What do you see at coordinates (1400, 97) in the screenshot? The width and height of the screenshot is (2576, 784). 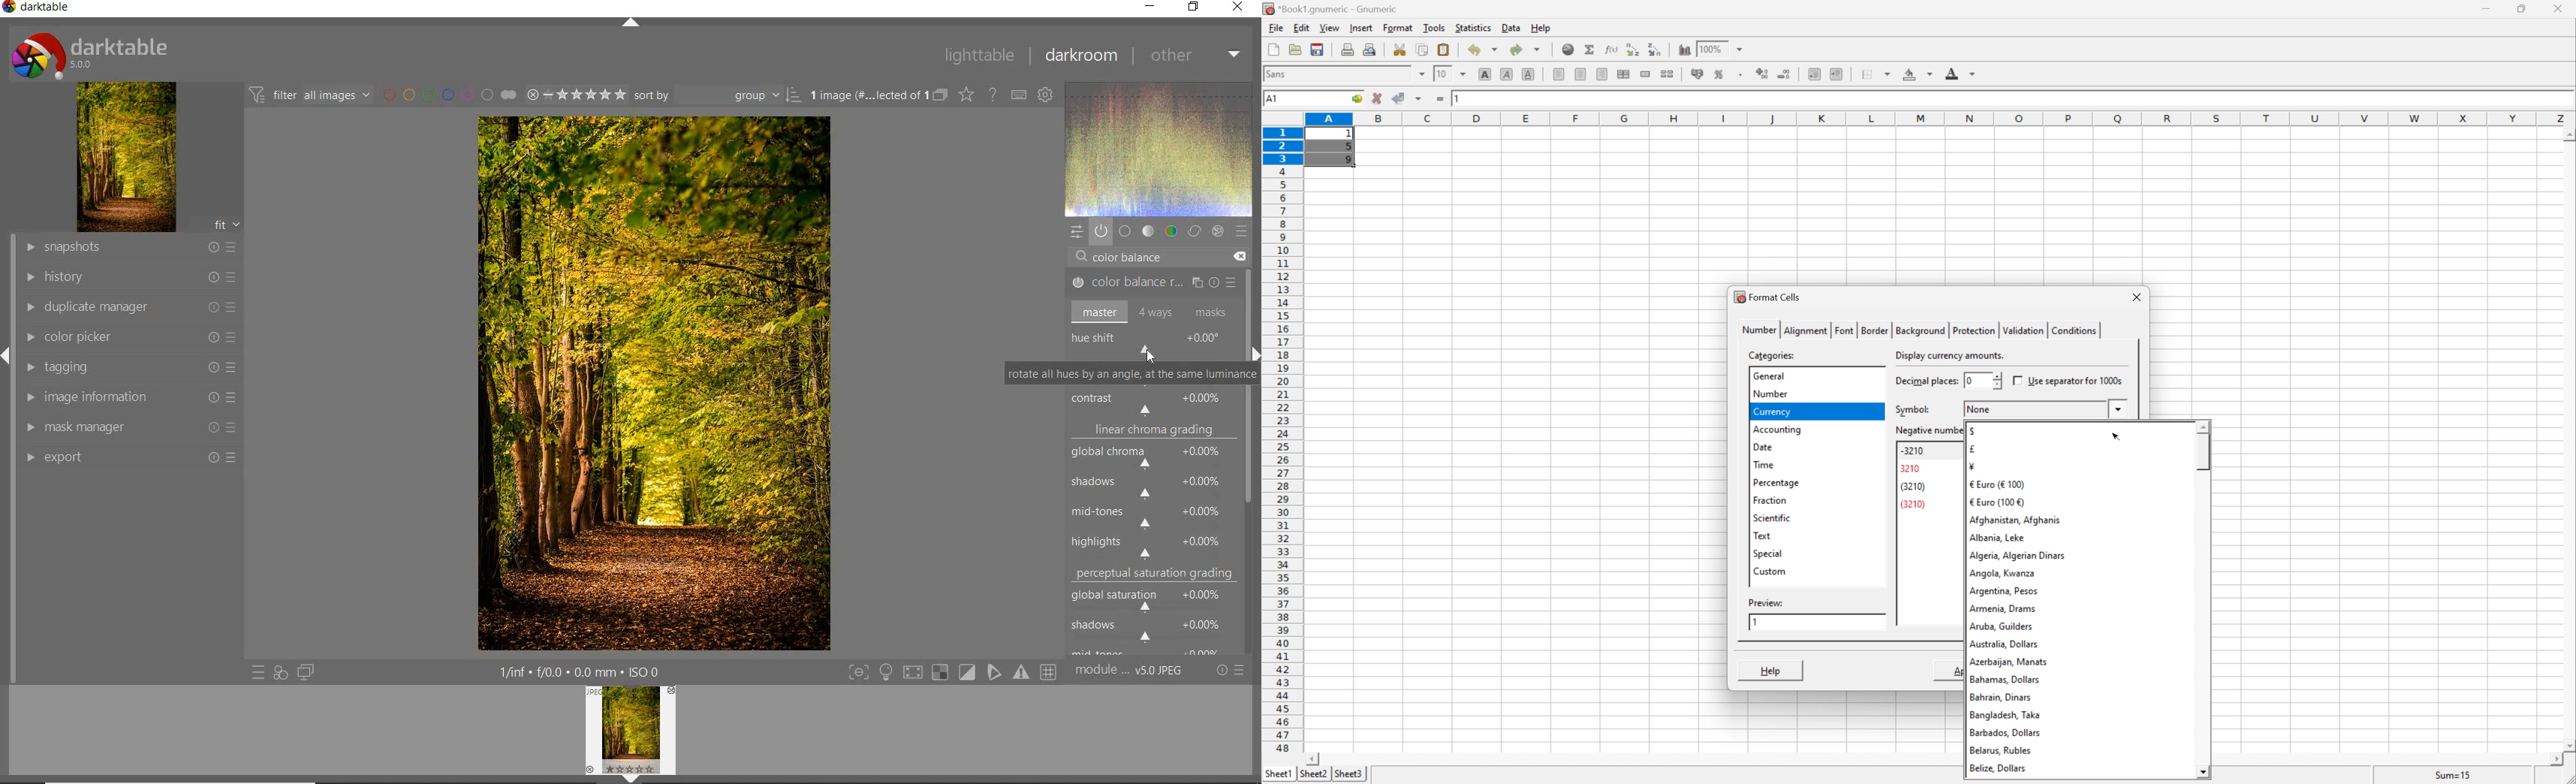 I see `accept changes` at bounding box center [1400, 97].